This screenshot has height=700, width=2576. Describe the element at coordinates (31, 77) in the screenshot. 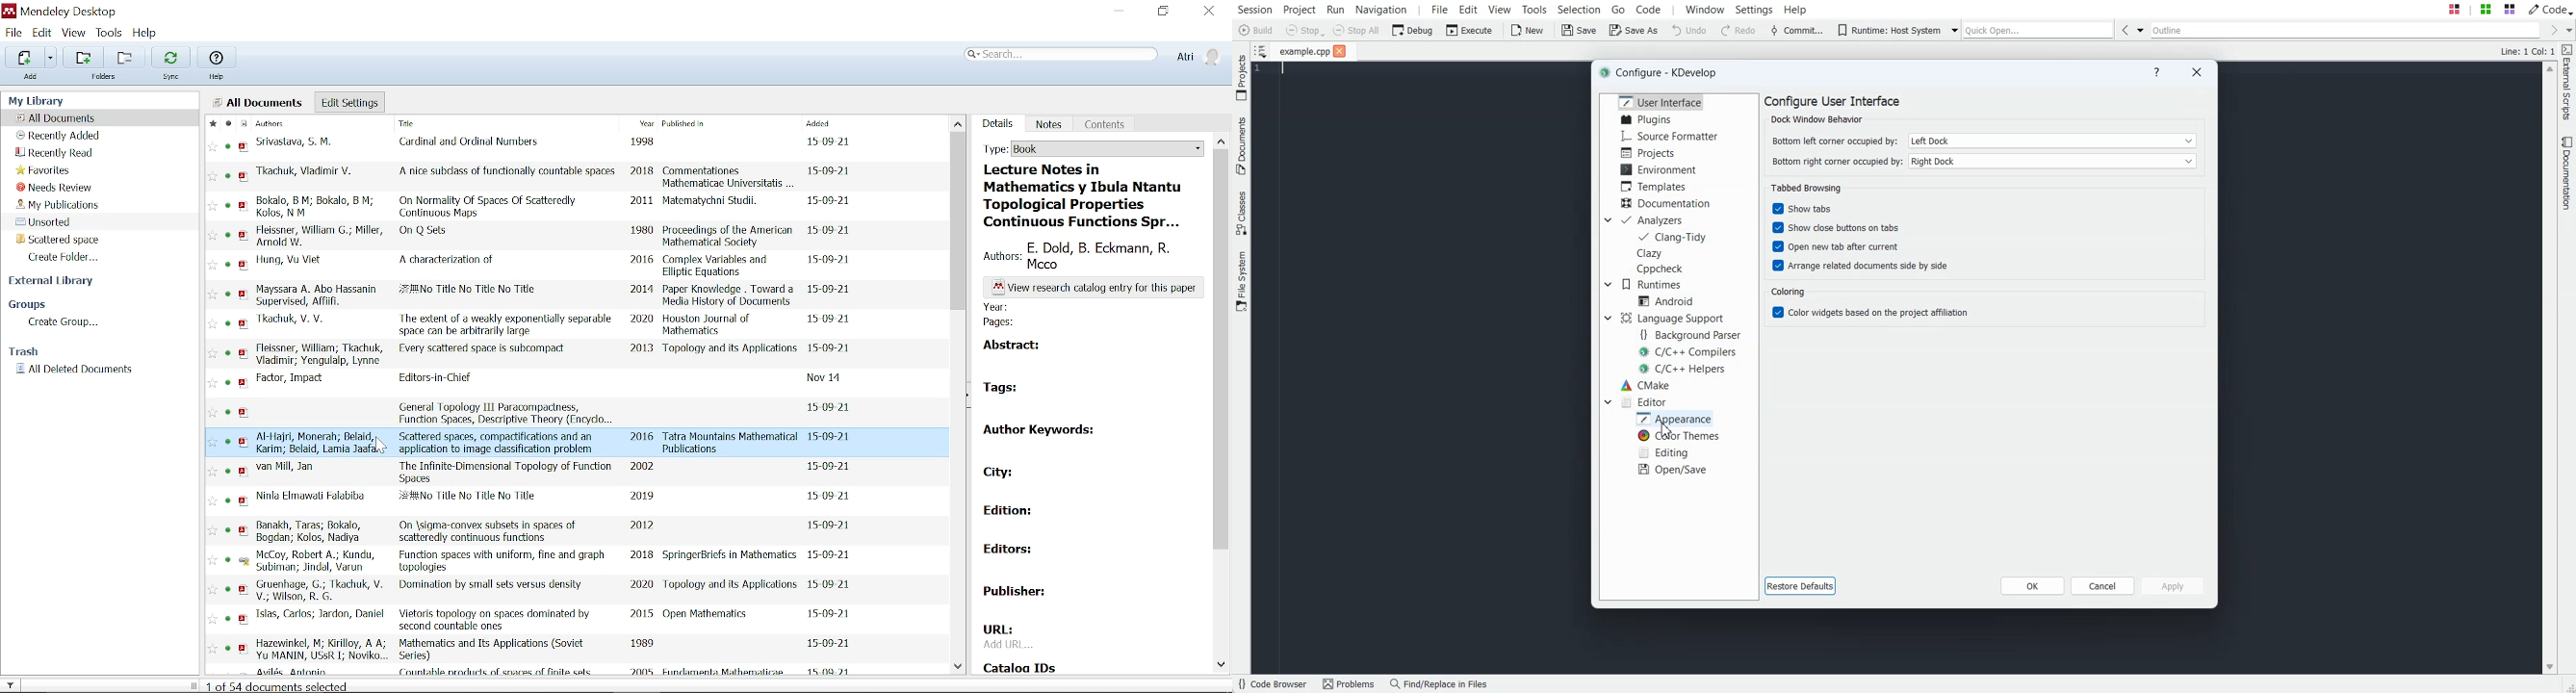

I see `add` at that location.